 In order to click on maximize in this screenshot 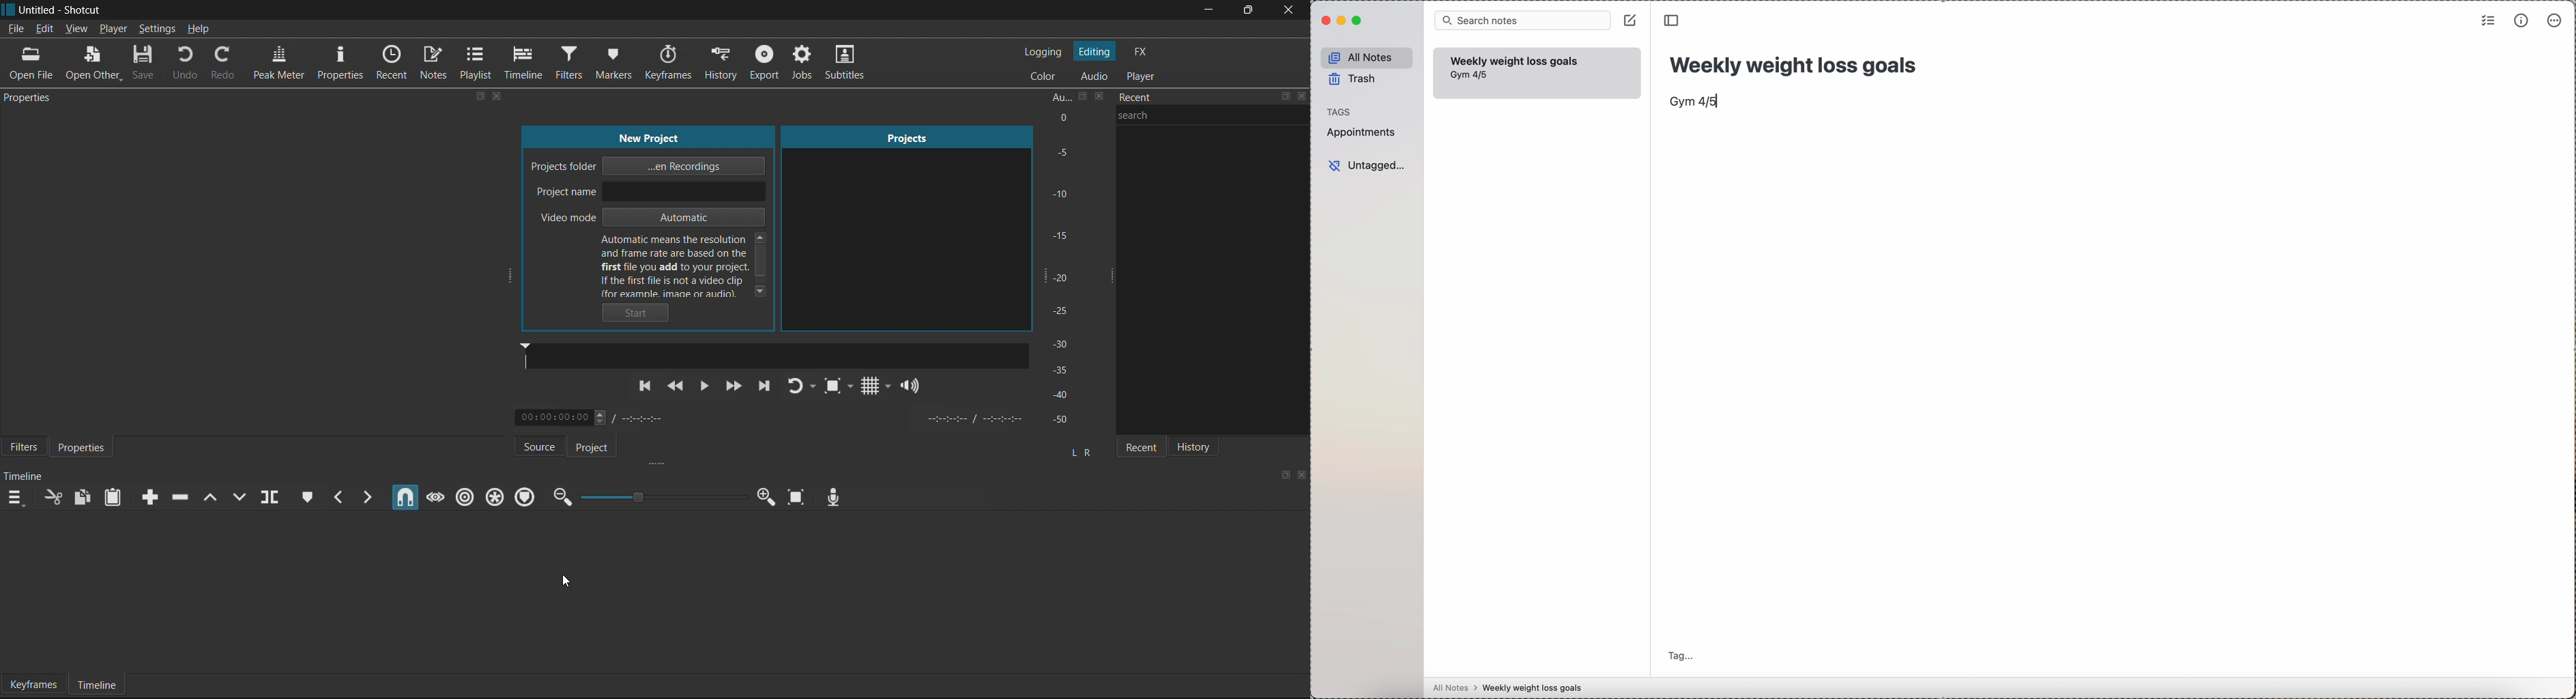, I will do `click(1286, 98)`.